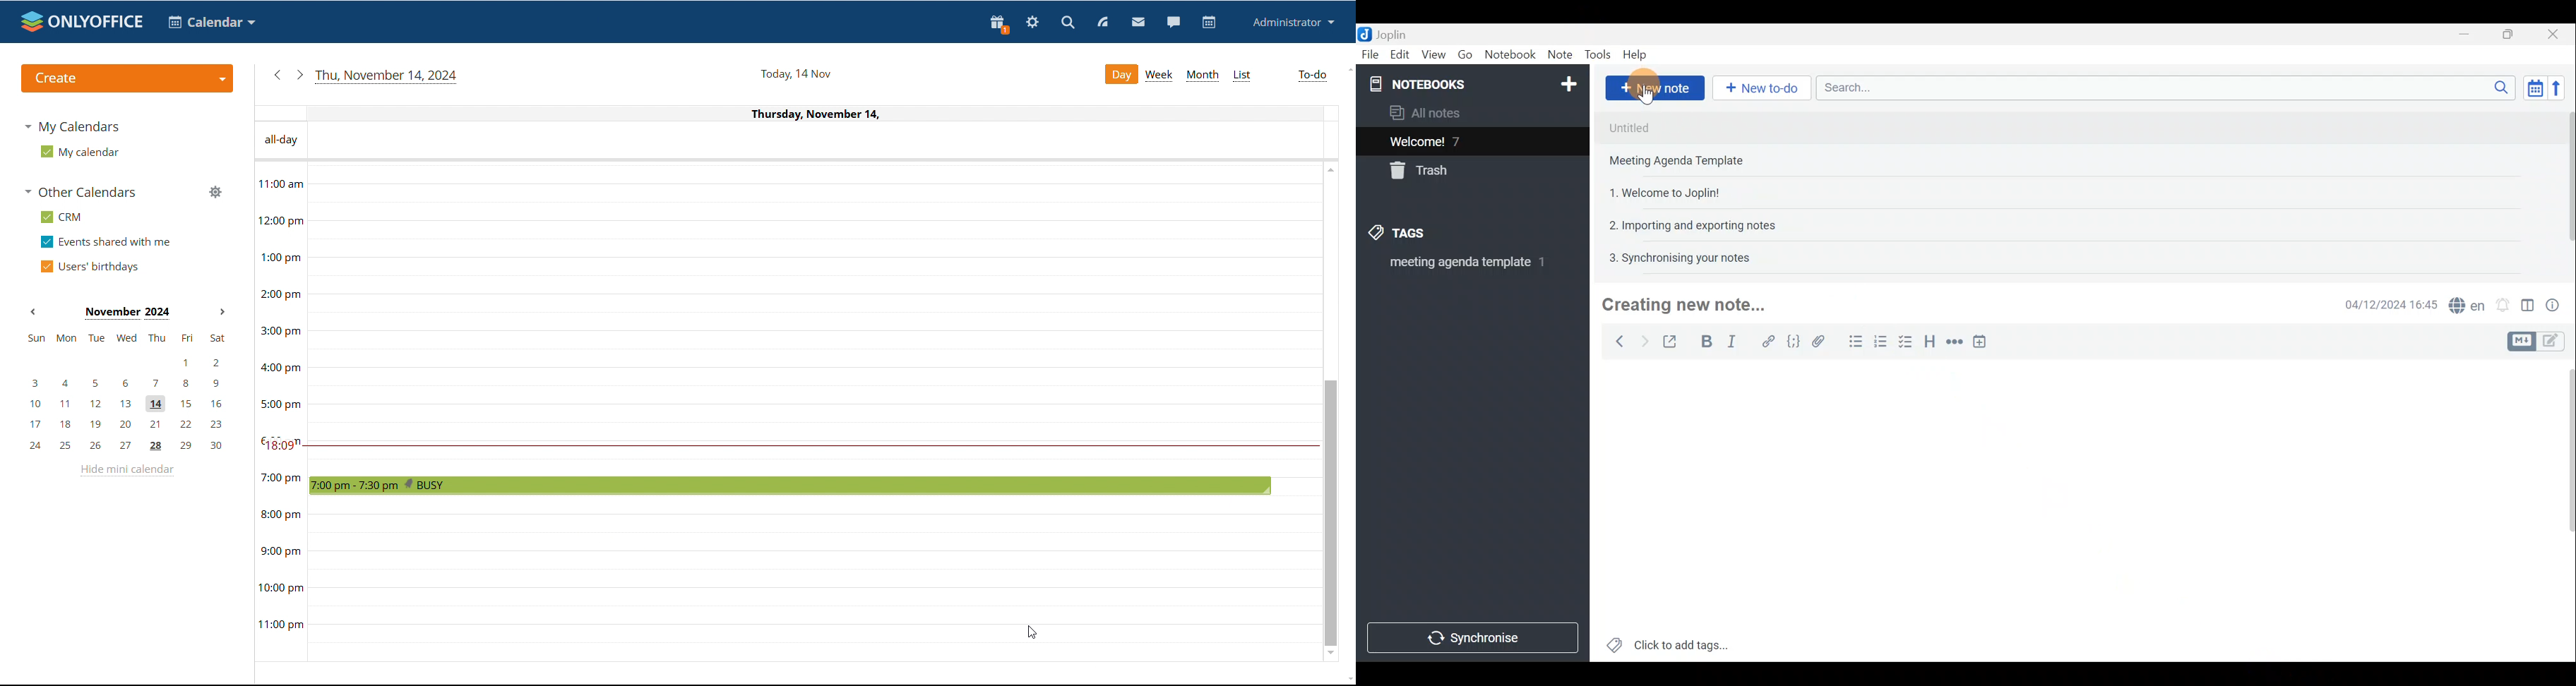 The image size is (2576, 700). What do you see at coordinates (2502, 302) in the screenshot?
I see `Set alarm` at bounding box center [2502, 302].